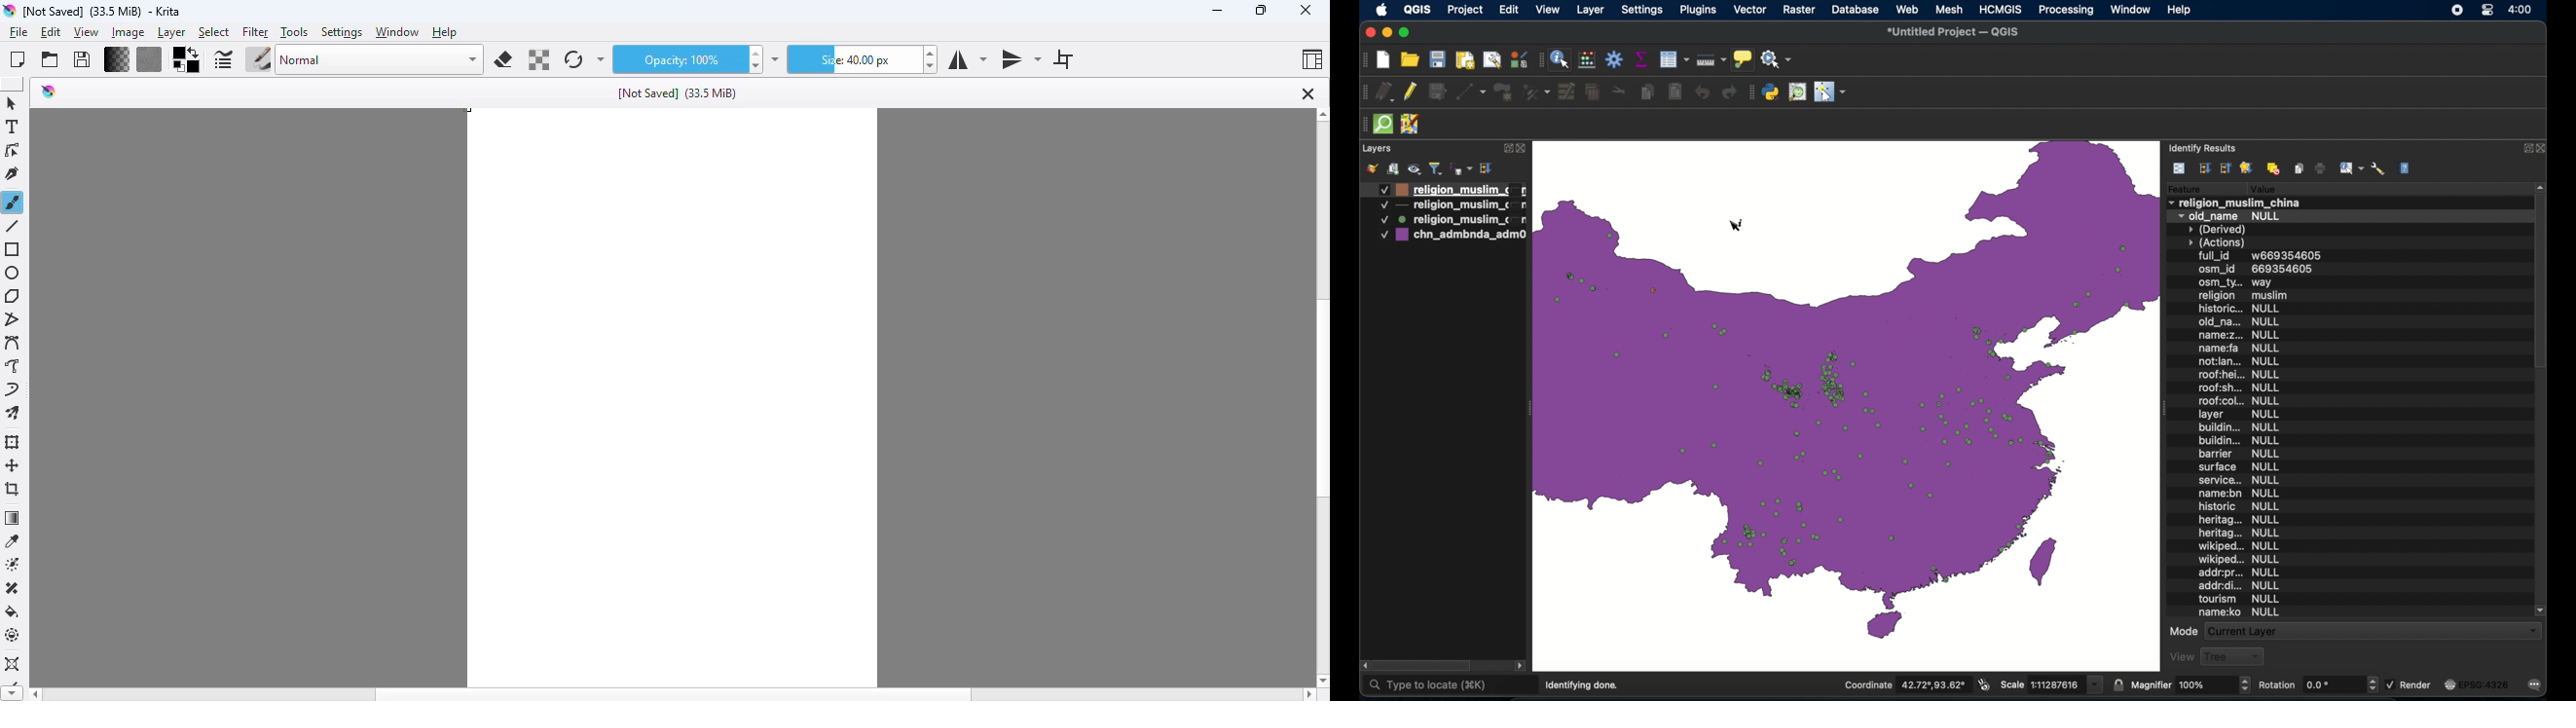  What do you see at coordinates (10, 10) in the screenshot?
I see `Krita logo` at bounding box center [10, 10].